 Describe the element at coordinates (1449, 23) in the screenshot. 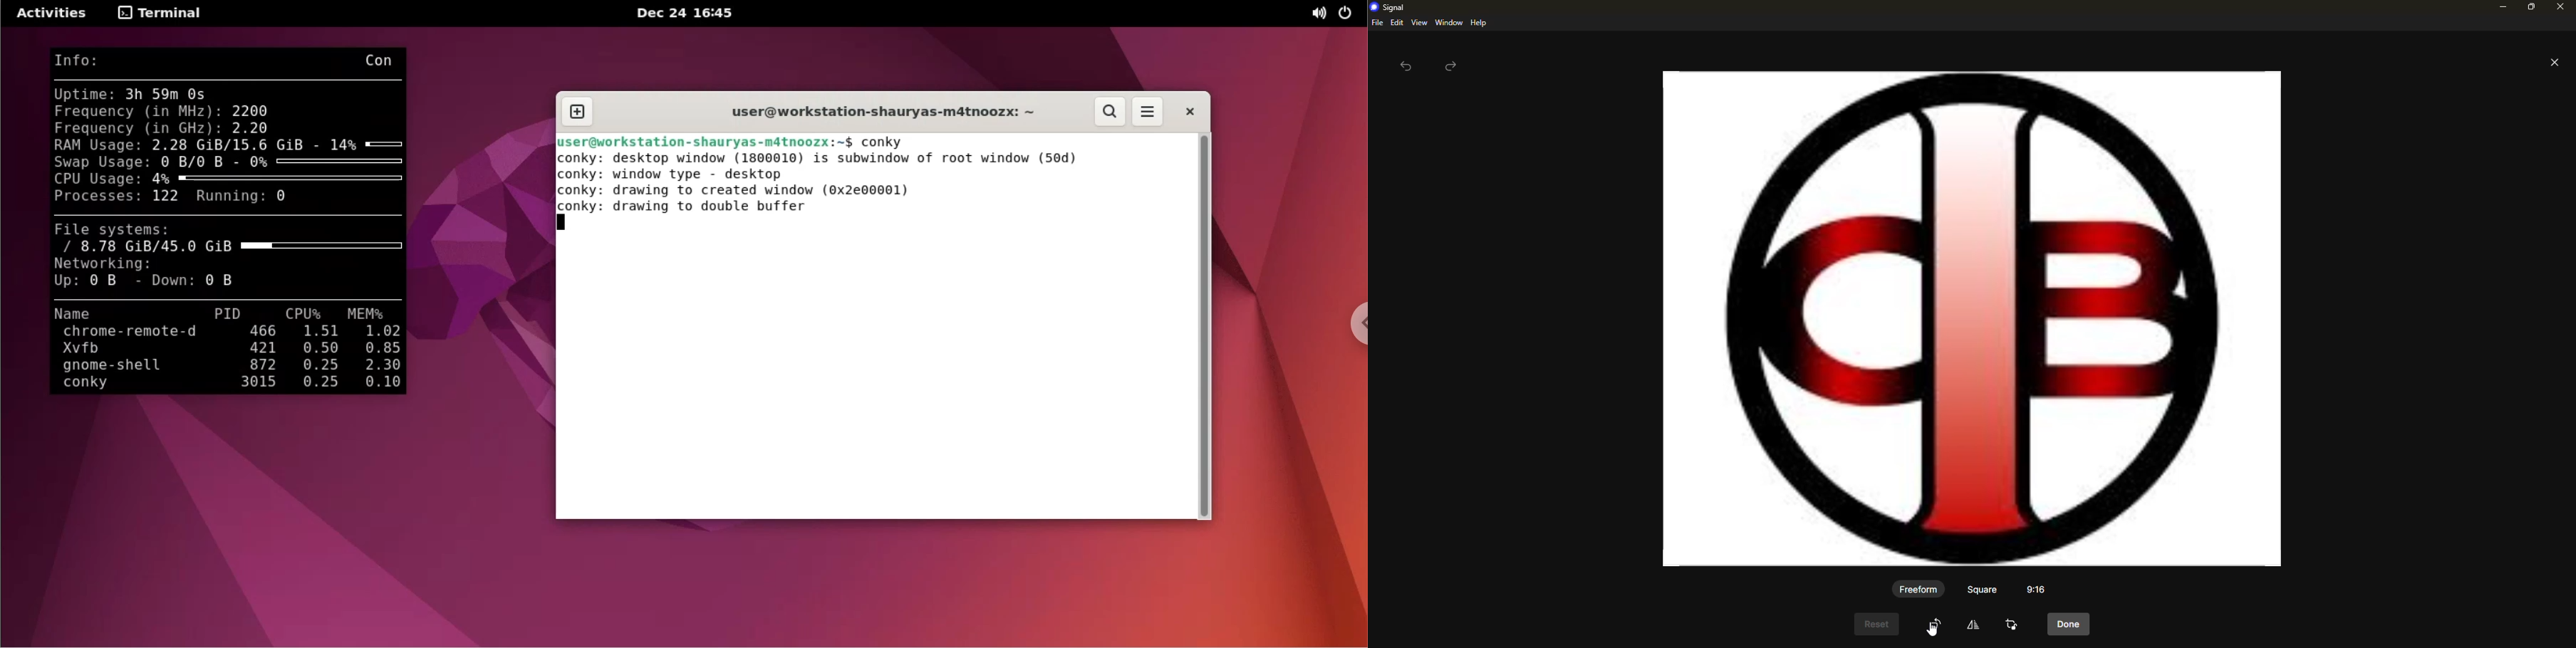

I see `window` at that location.